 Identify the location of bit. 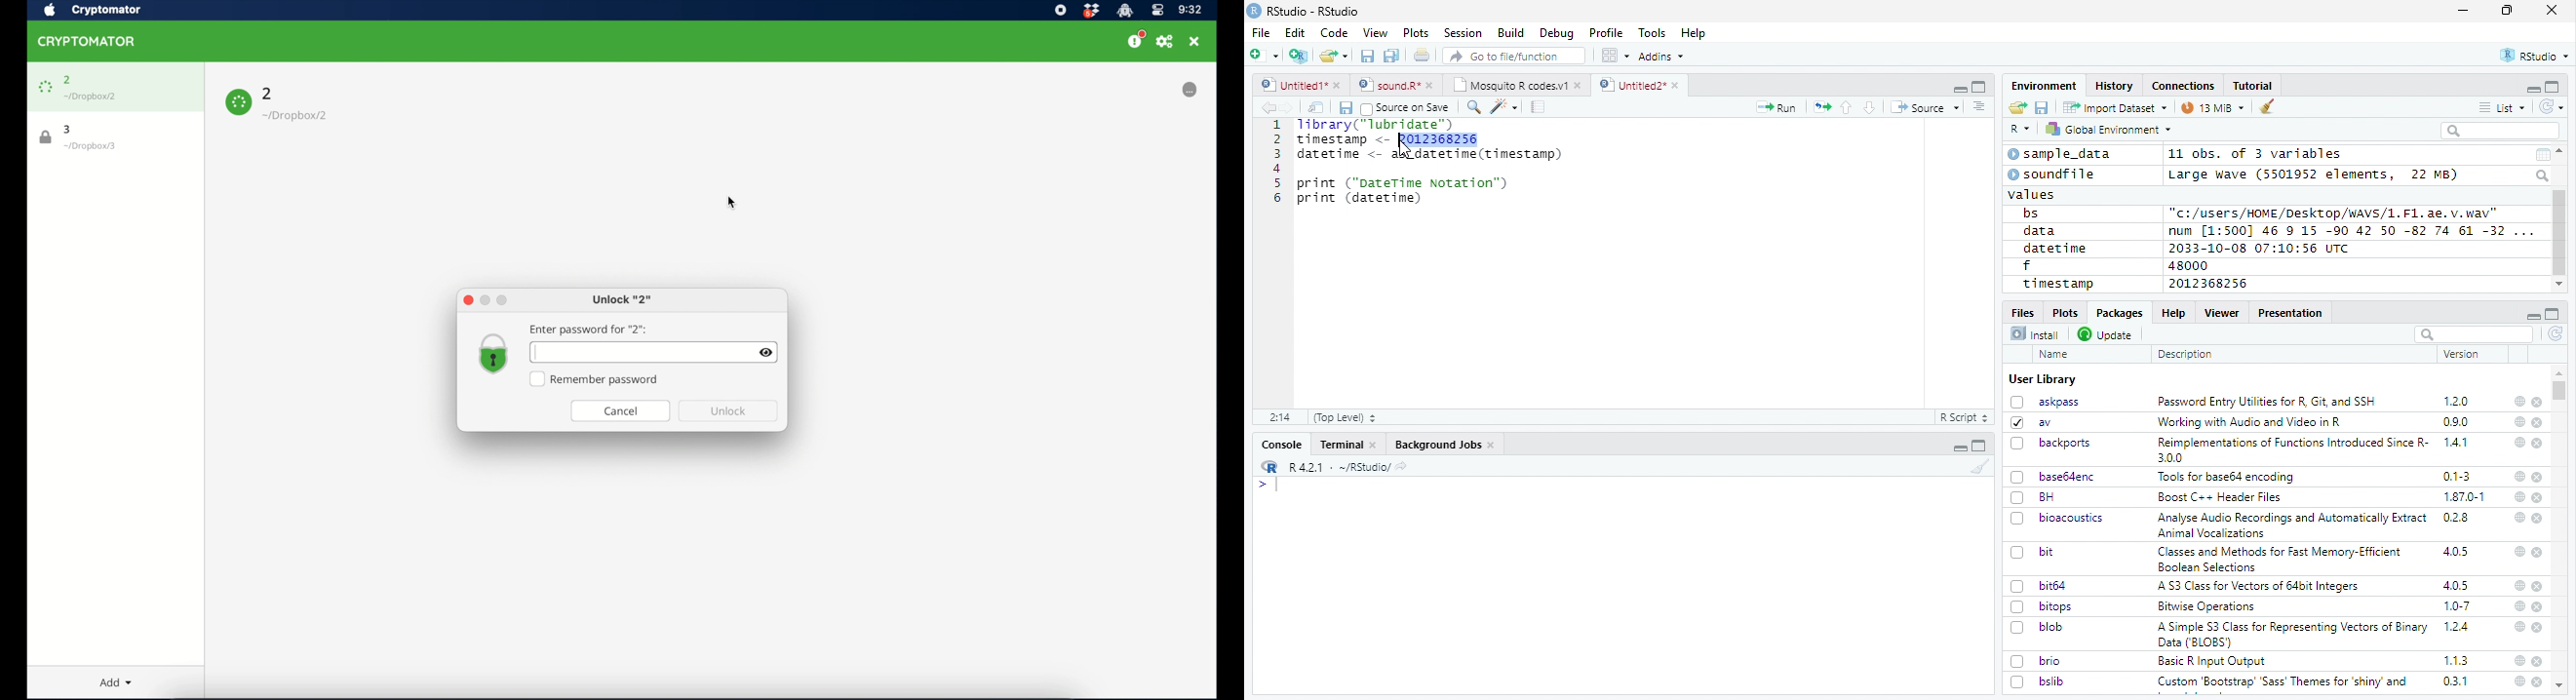
(2033, 553).